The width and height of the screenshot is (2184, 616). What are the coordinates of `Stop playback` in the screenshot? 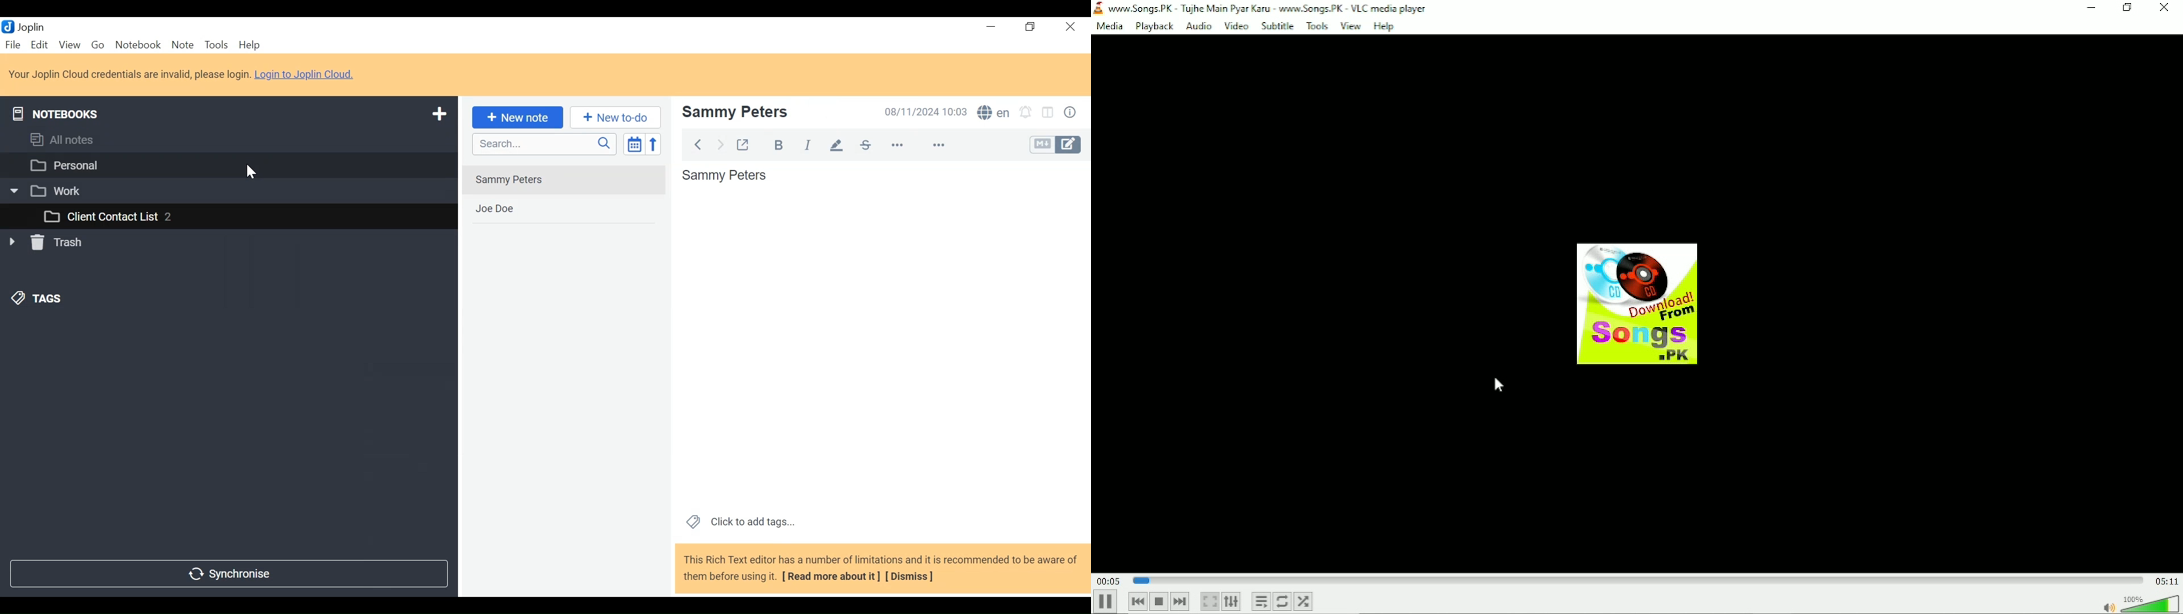 It's located at (1159, 601).